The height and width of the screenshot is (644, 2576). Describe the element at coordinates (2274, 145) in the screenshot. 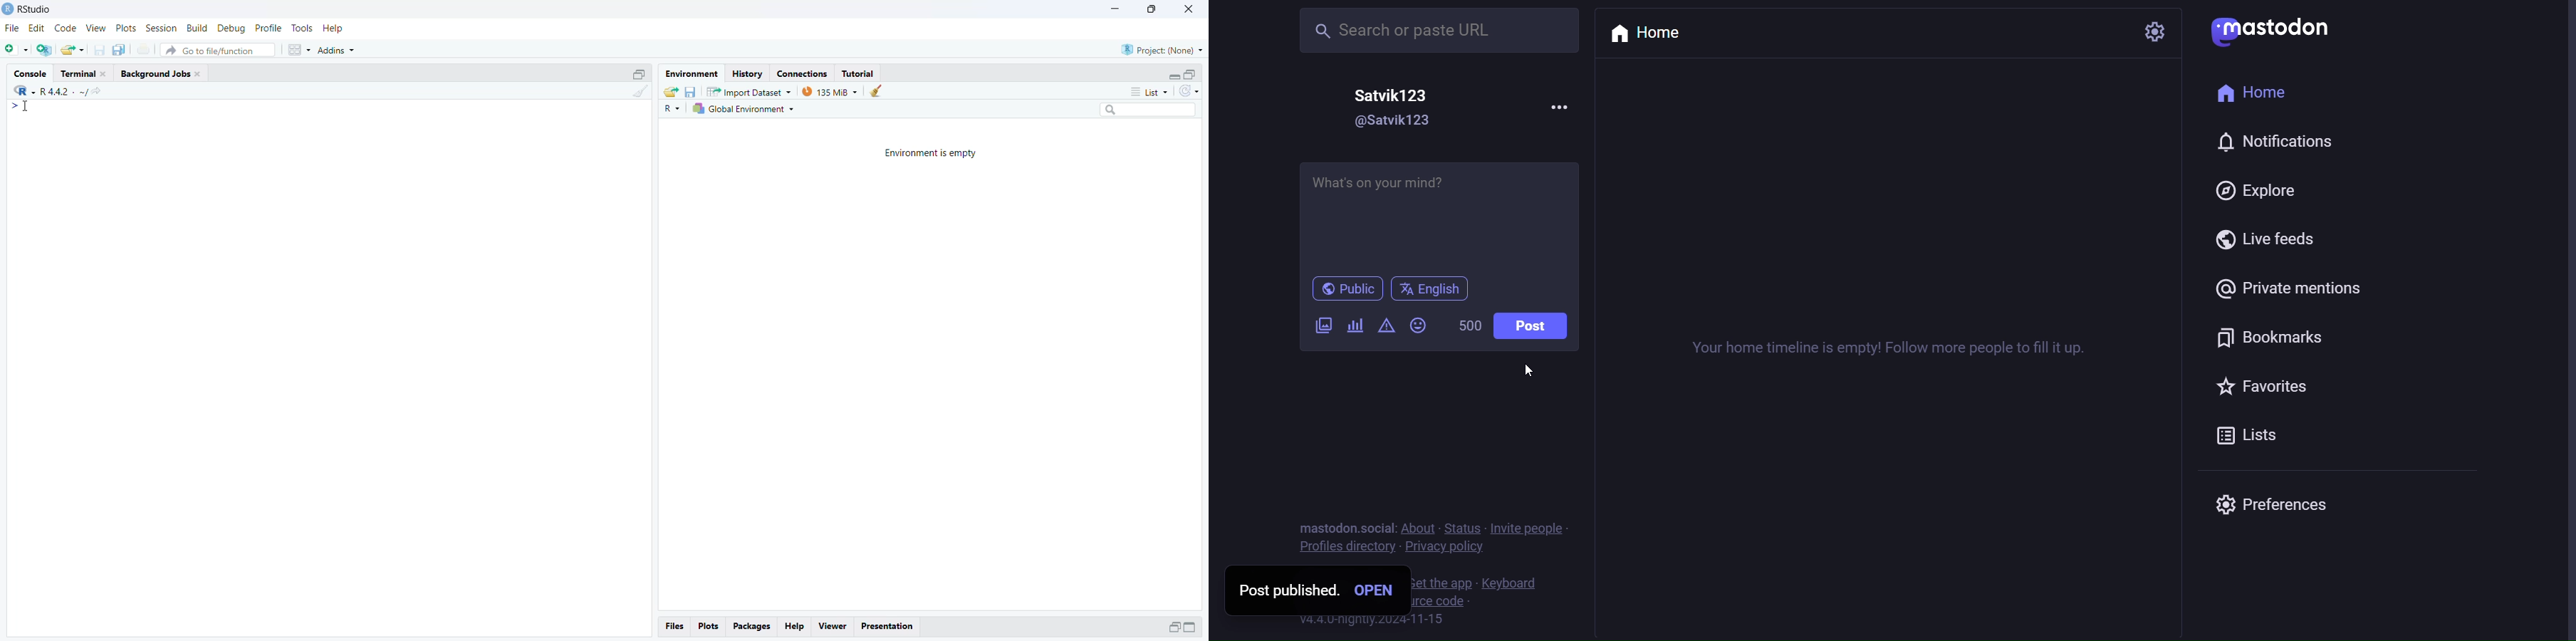

I see `notification` at that location.